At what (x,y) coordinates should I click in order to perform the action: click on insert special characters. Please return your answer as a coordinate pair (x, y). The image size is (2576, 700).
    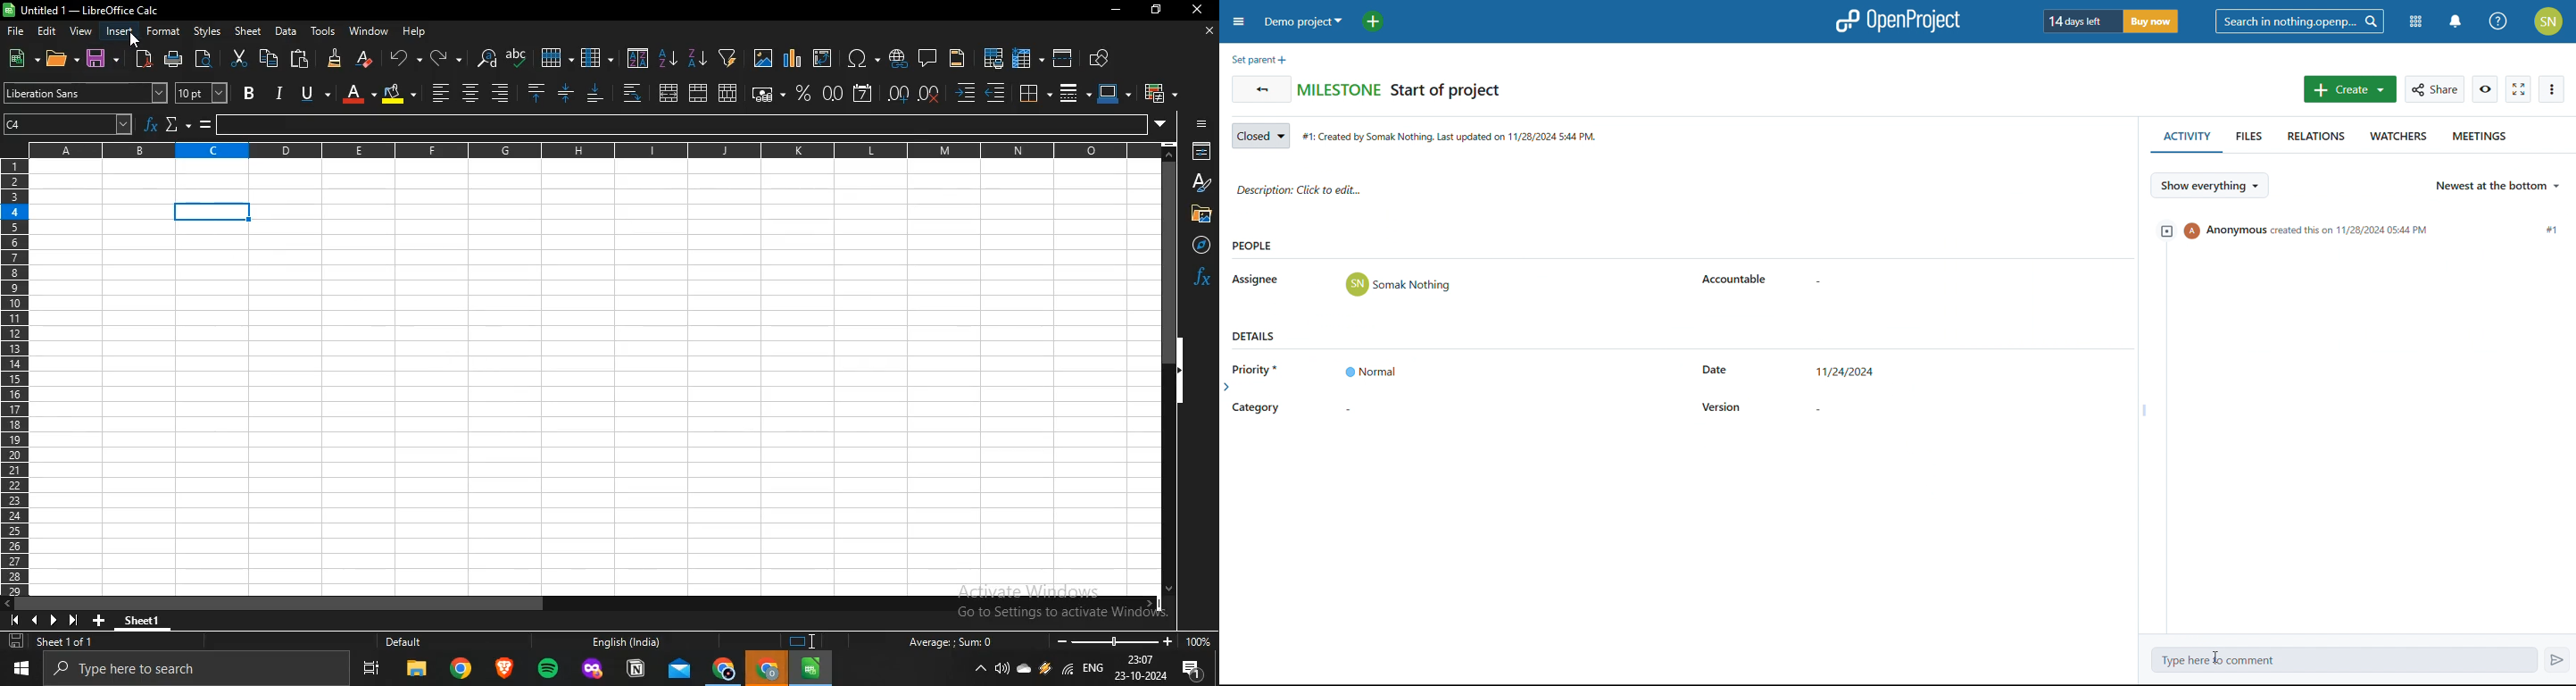
    Looking at the image, I should click on (859, 58).